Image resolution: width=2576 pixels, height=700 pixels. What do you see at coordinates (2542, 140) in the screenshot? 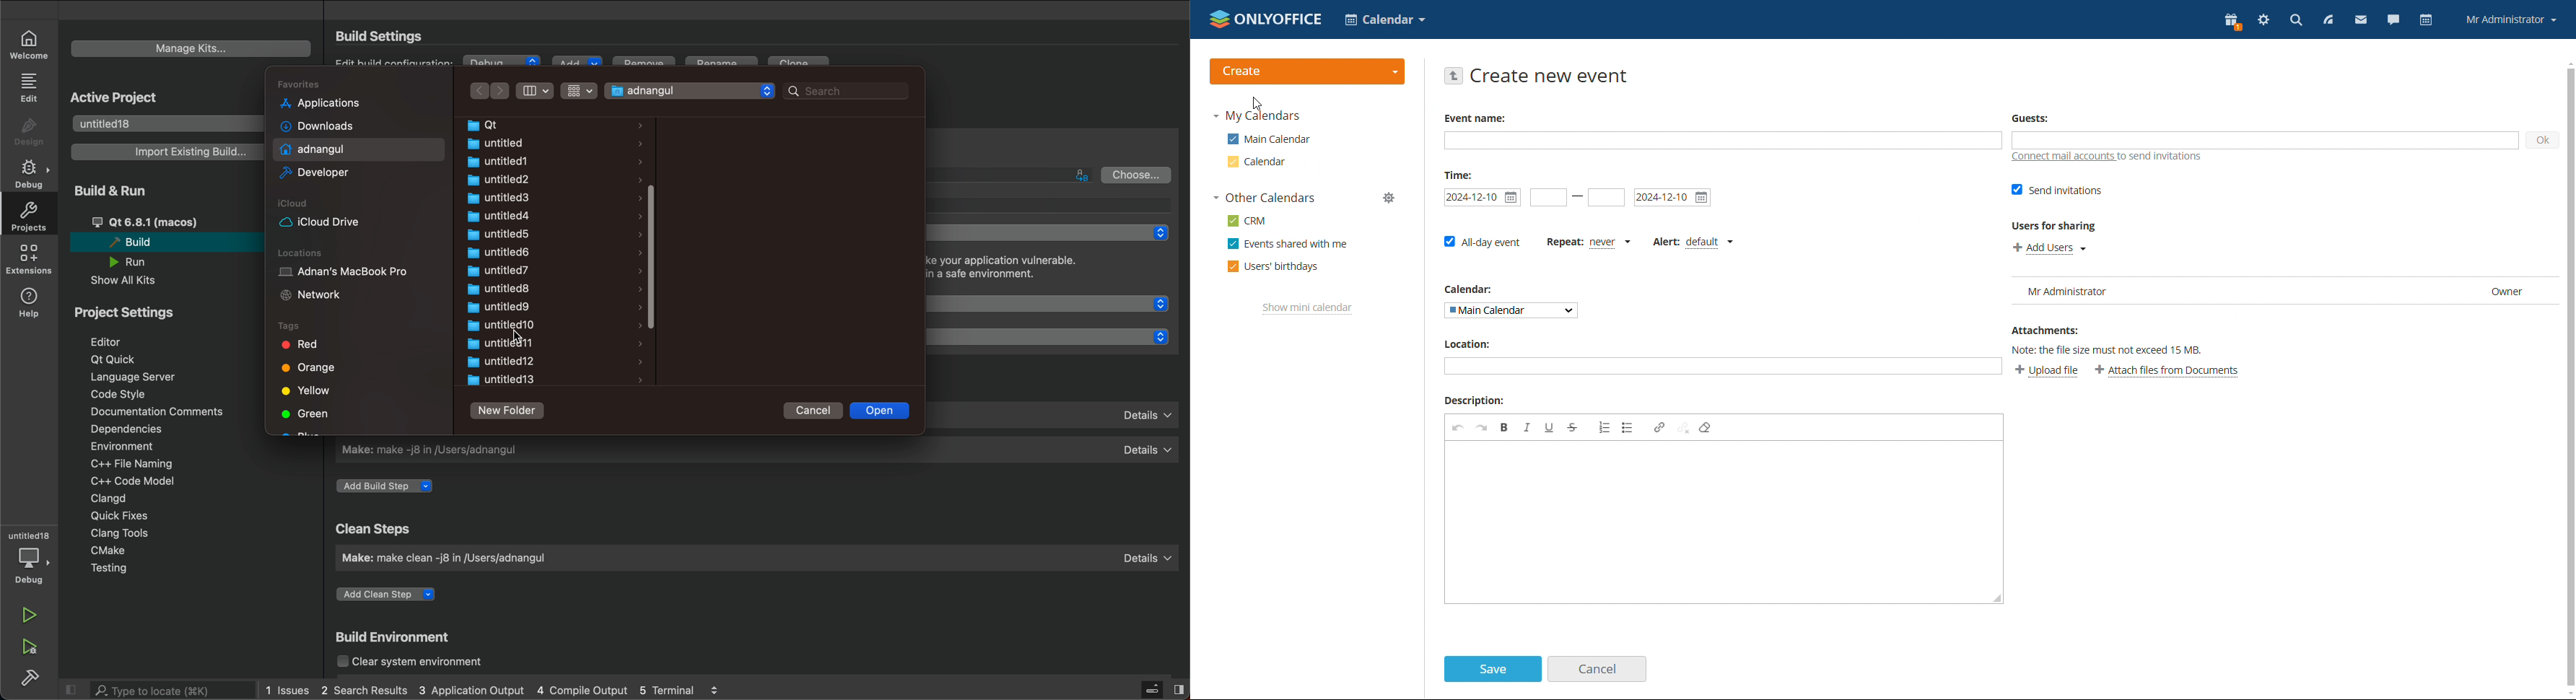
I see `ok` at bounding box center [2542, 140].